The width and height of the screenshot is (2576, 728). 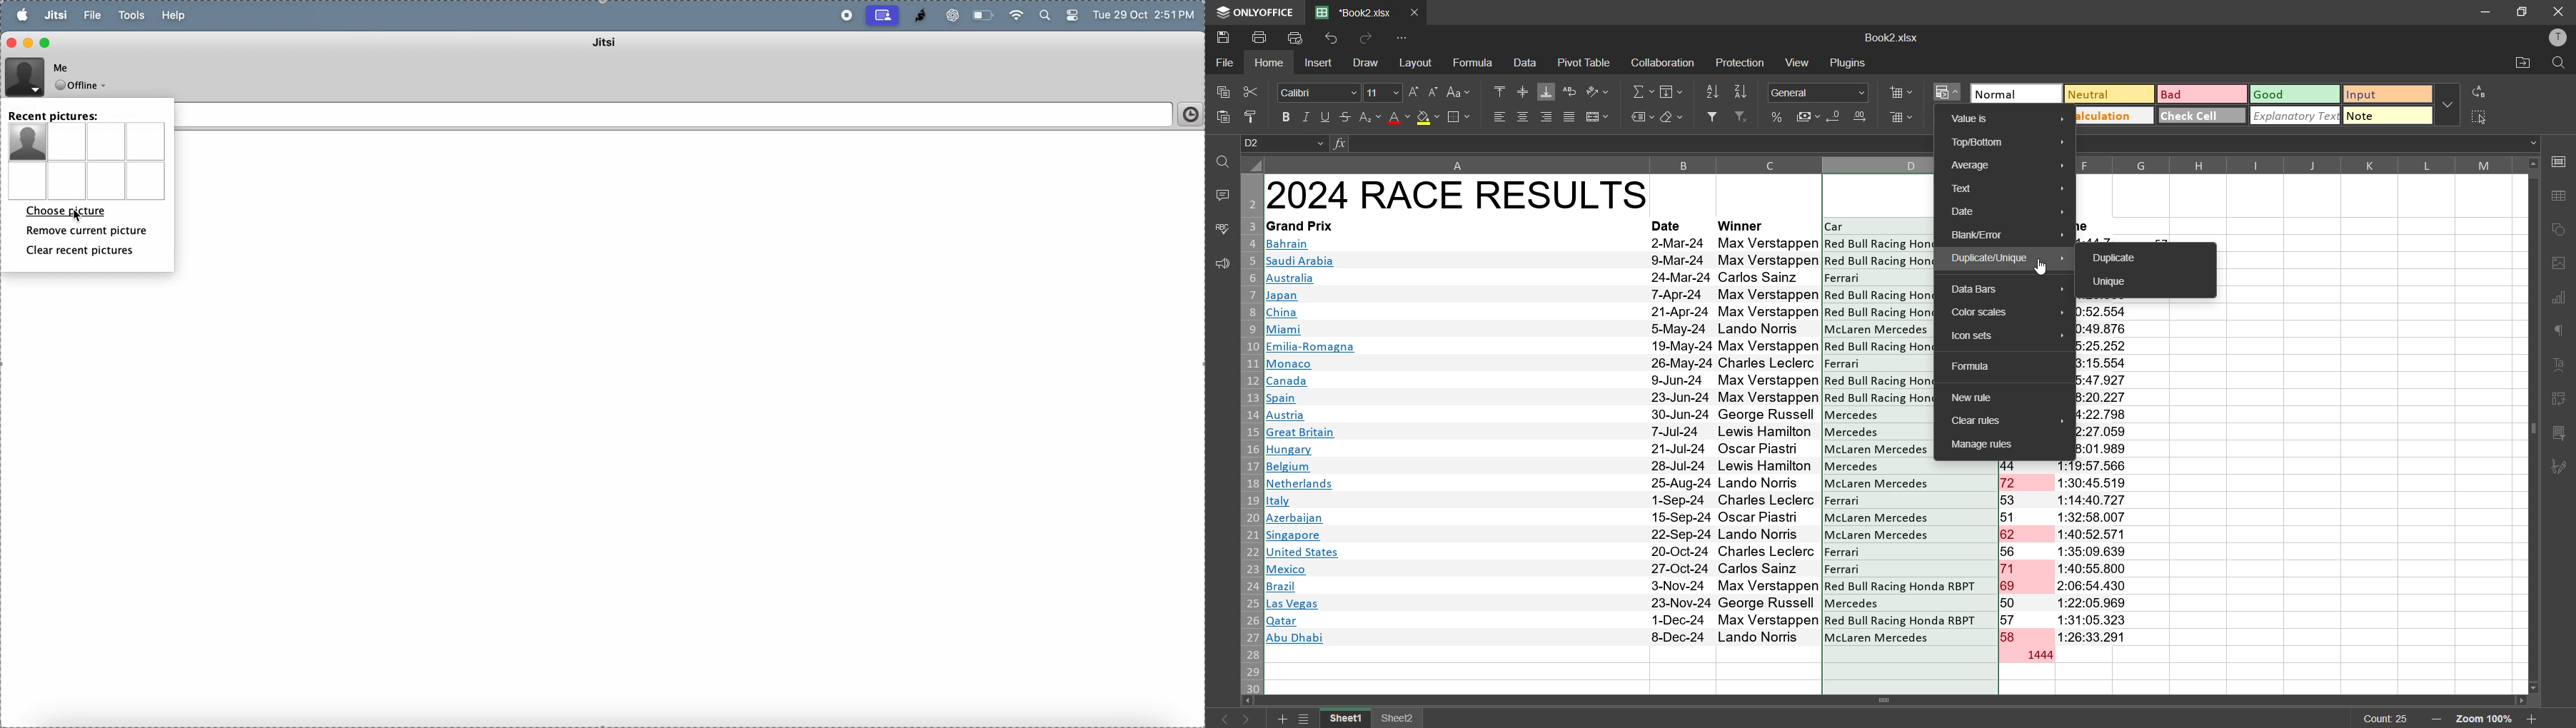 I want to click on picture menu, so click(x=90, y=162).